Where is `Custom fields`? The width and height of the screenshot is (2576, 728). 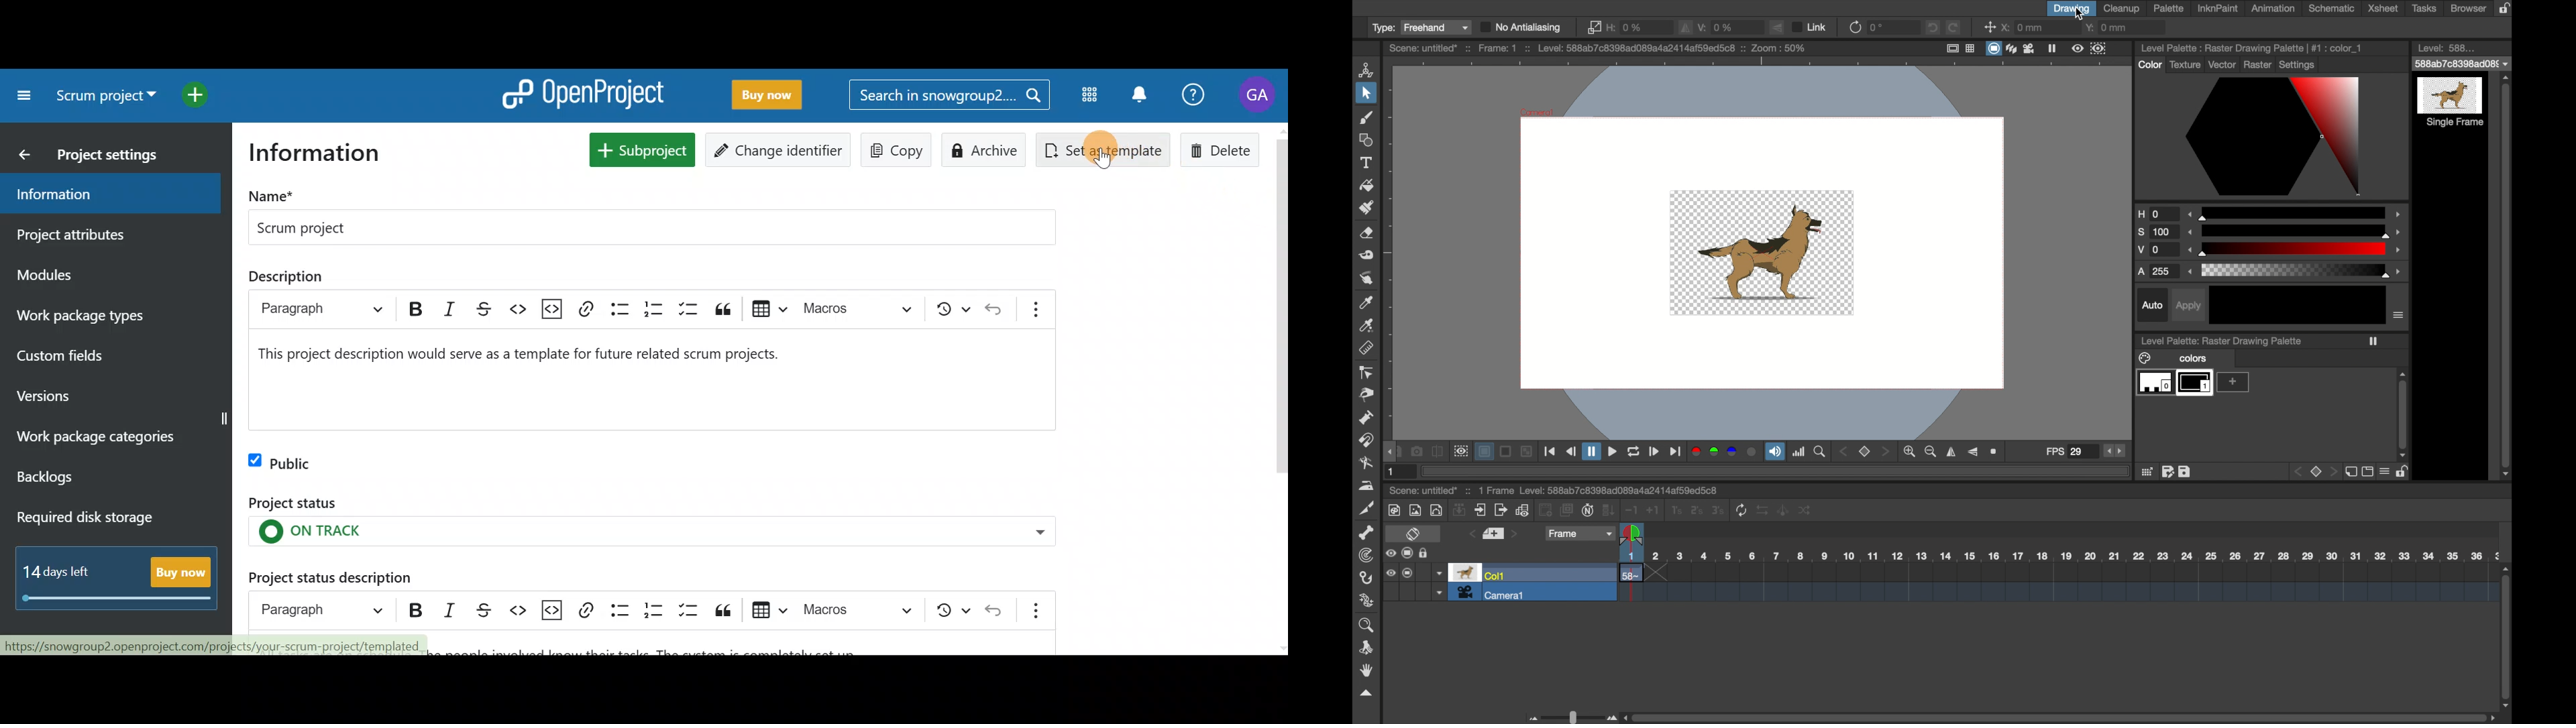 Custom fields is located at coordinates (102, 354).